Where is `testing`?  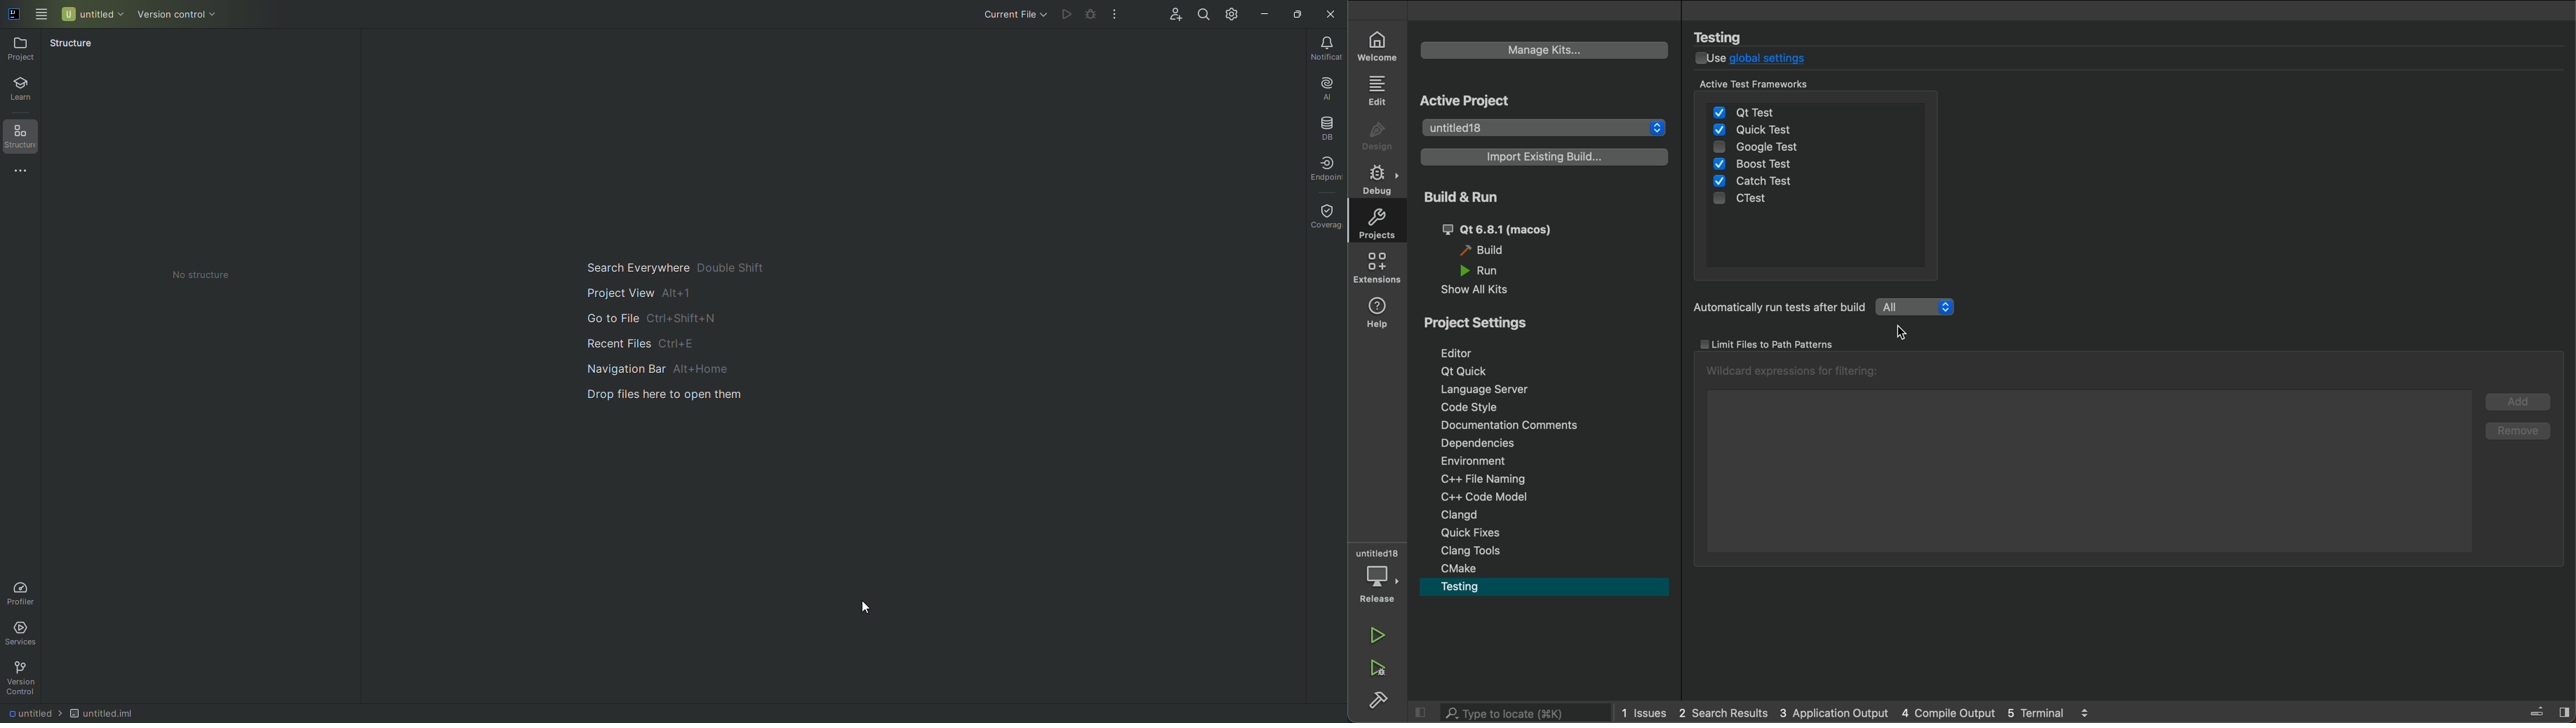
testing is located at coordinates (1728, 37).